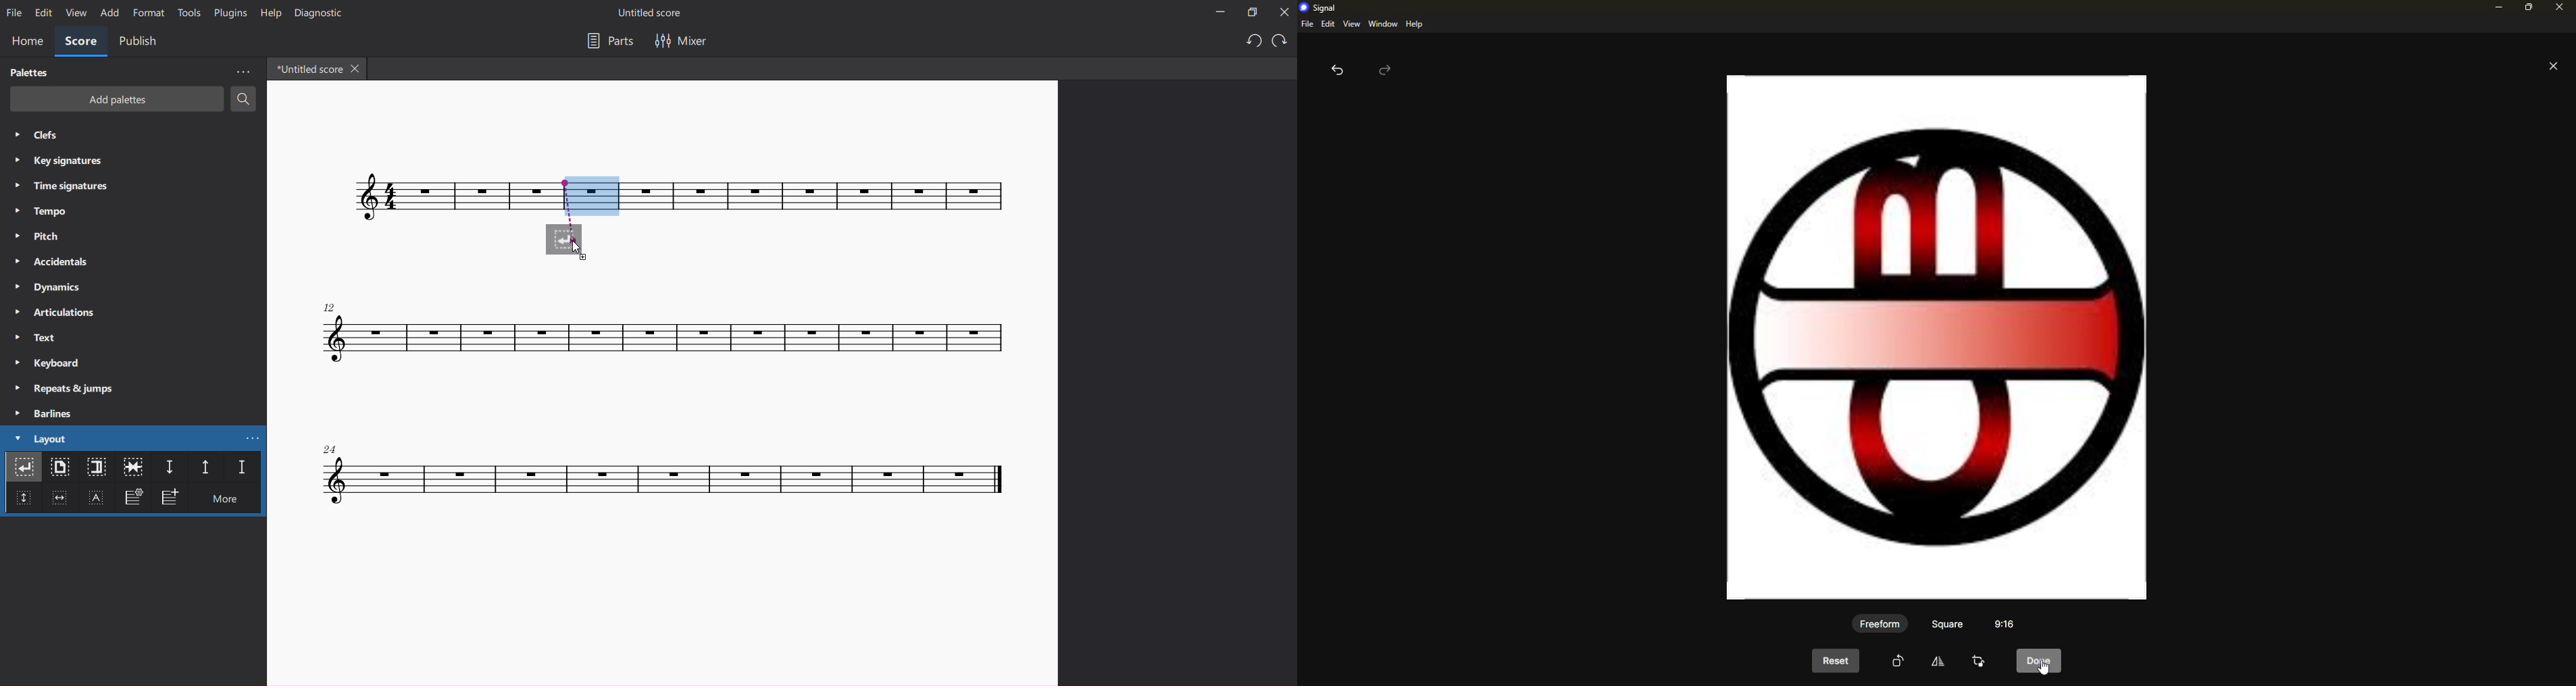  I want to click on minimize, so click(2494, 7).